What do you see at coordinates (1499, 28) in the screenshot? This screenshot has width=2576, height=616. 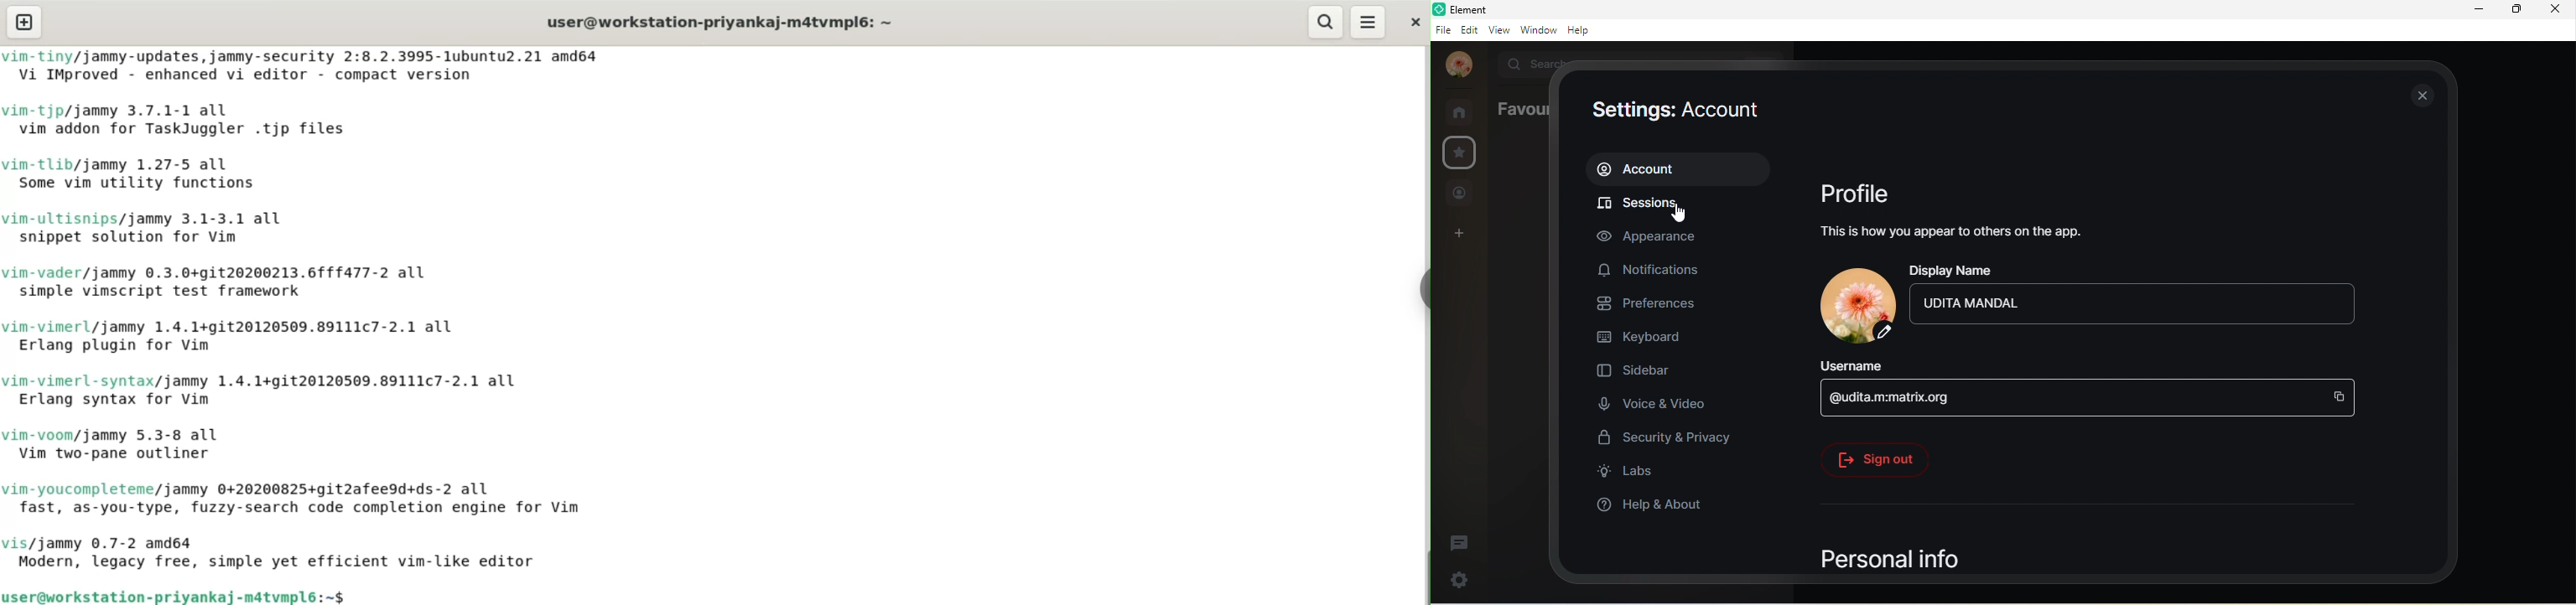 I see `view` at bounding box center [1499, 28].